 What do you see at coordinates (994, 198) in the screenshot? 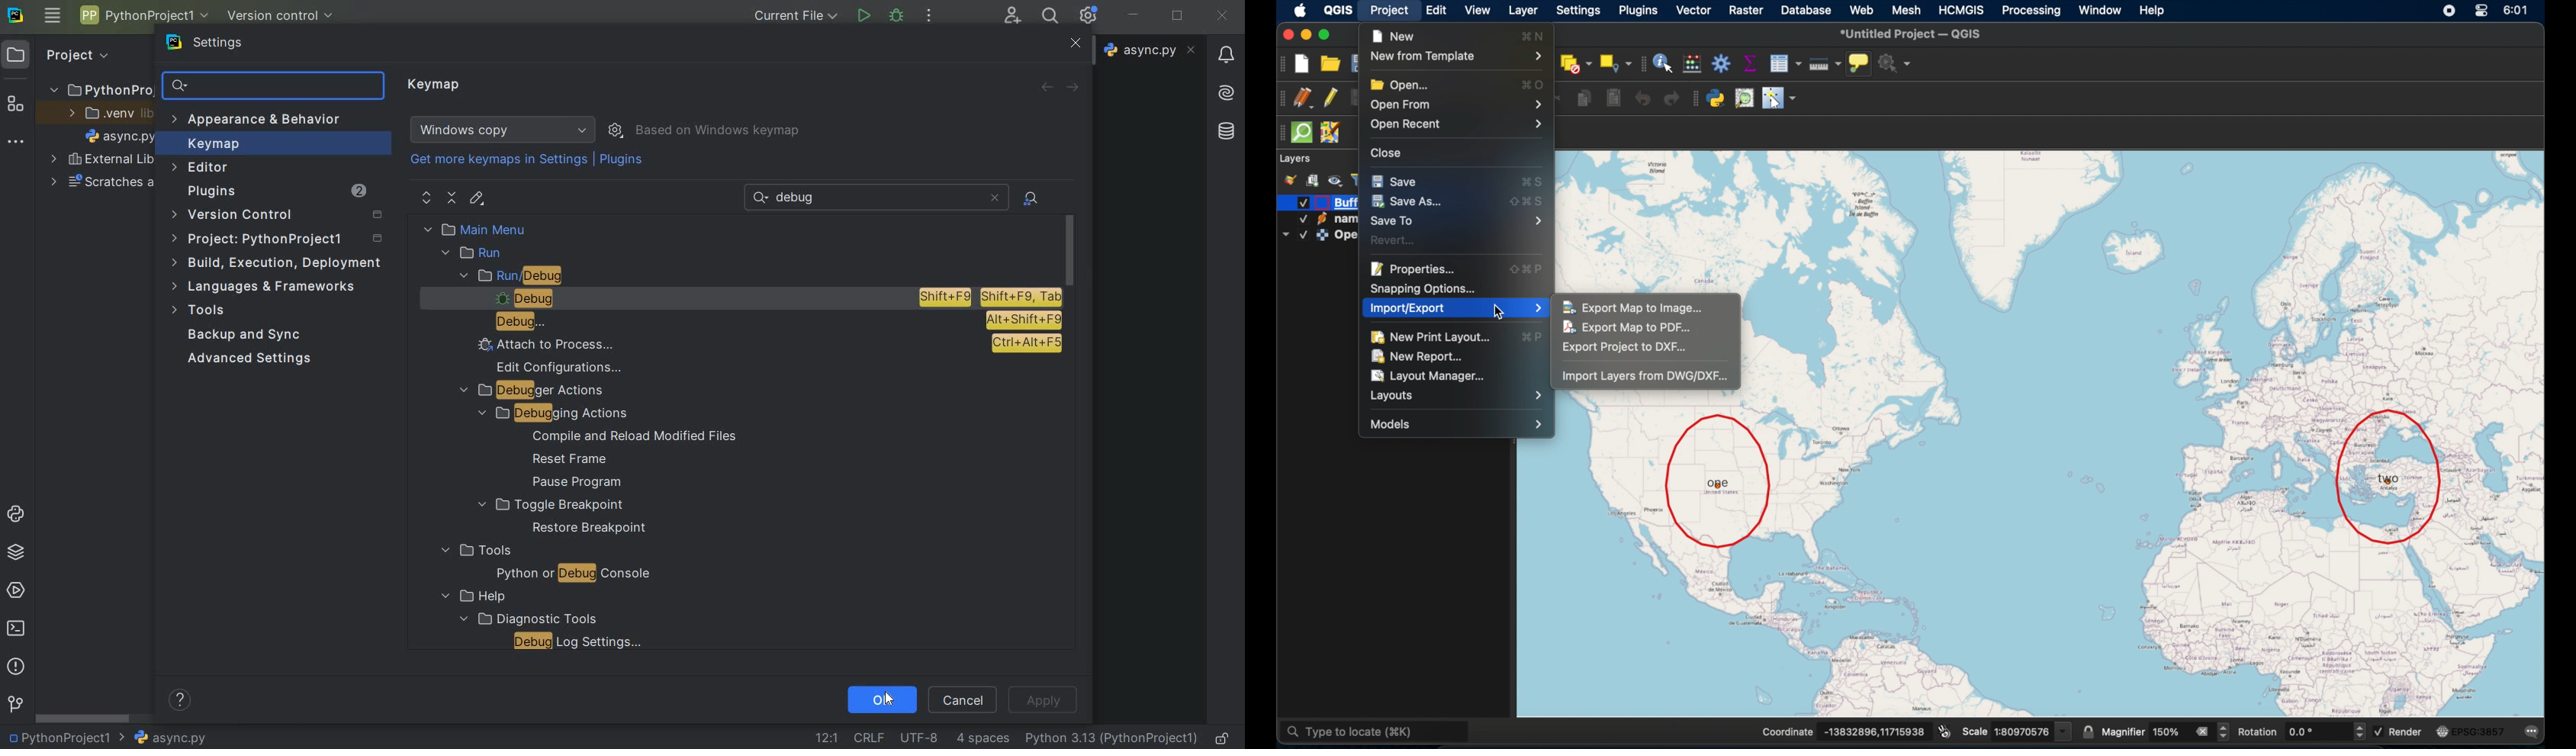
I see `close` at bounding box center [994, 198].